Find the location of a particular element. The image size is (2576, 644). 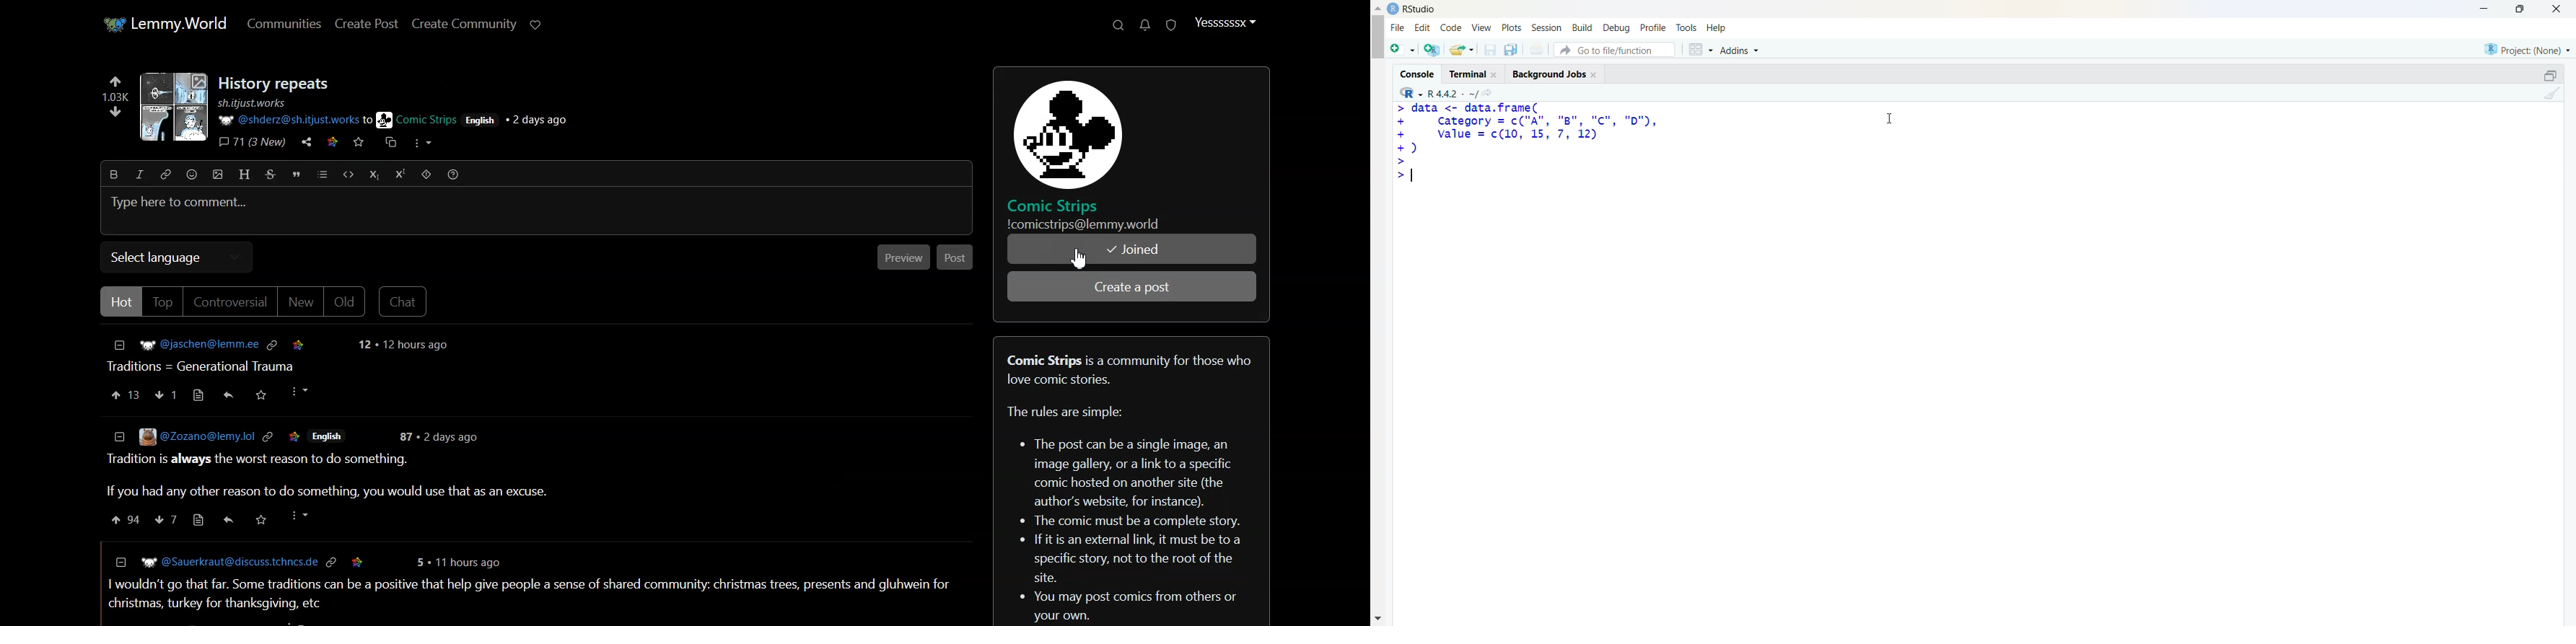

help is located at coordinates (1718, 28).